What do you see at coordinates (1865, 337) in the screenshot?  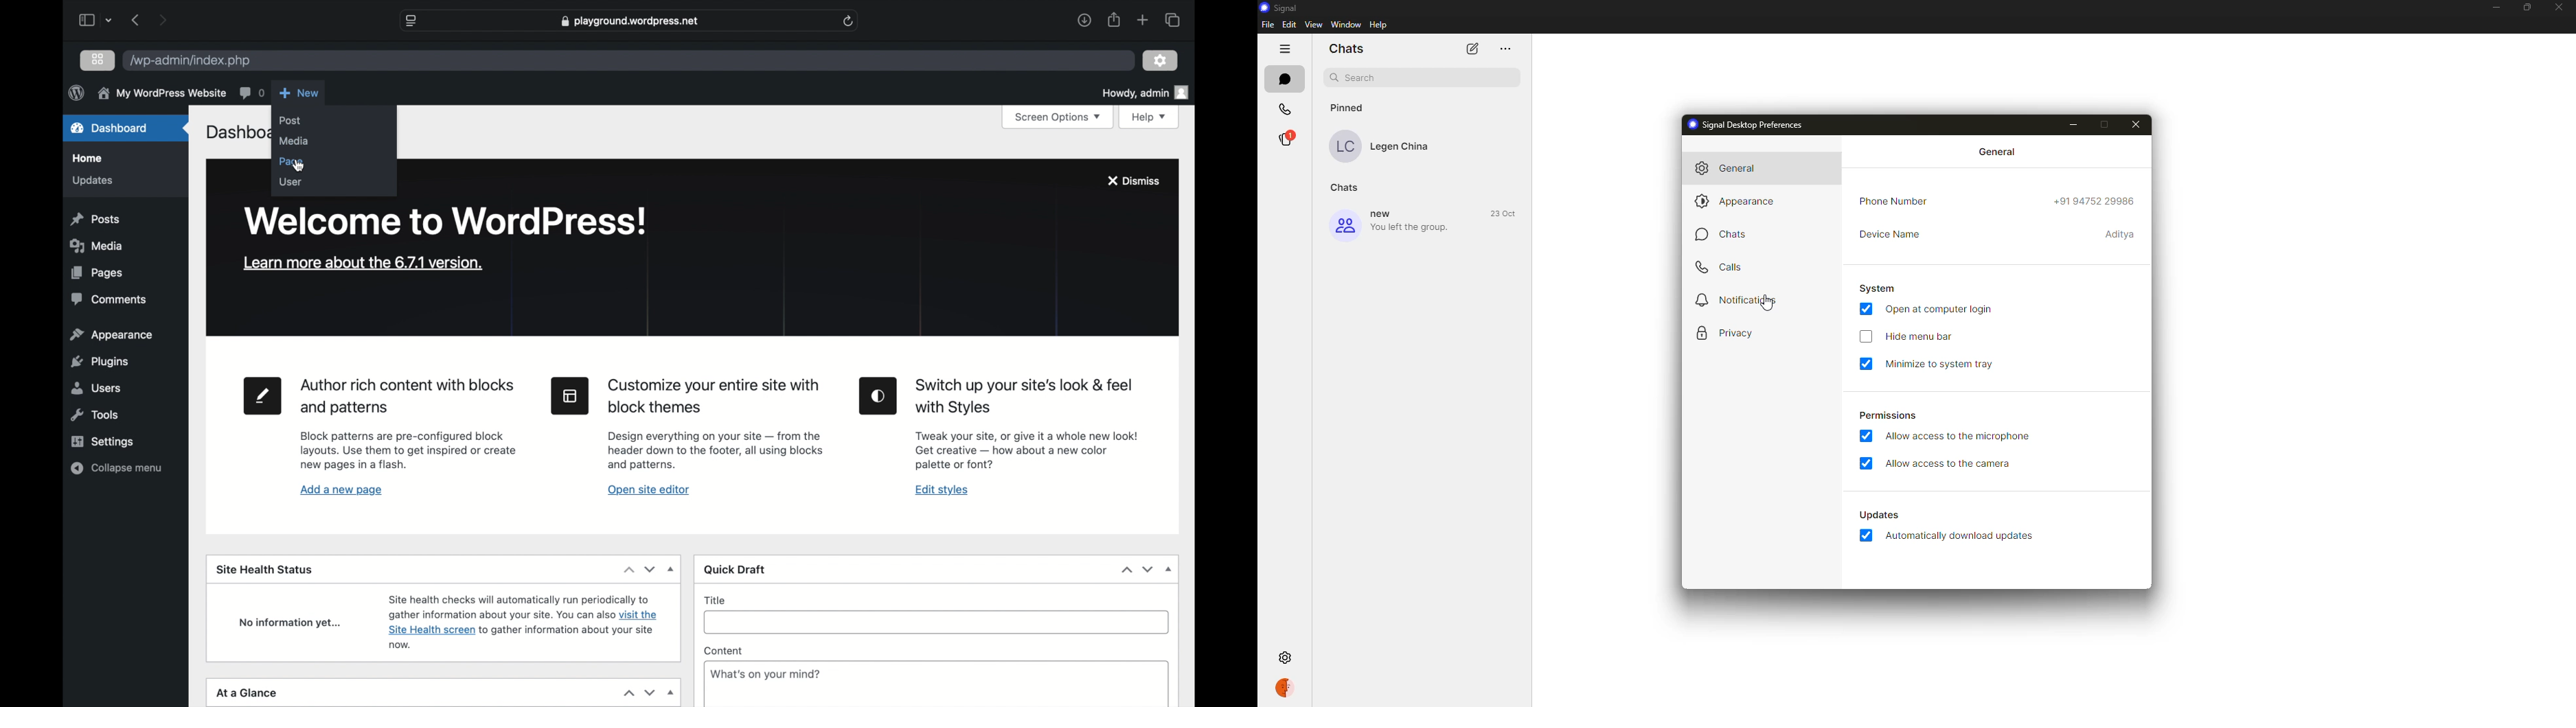 I see `select` at bounding box center [1865, 337].